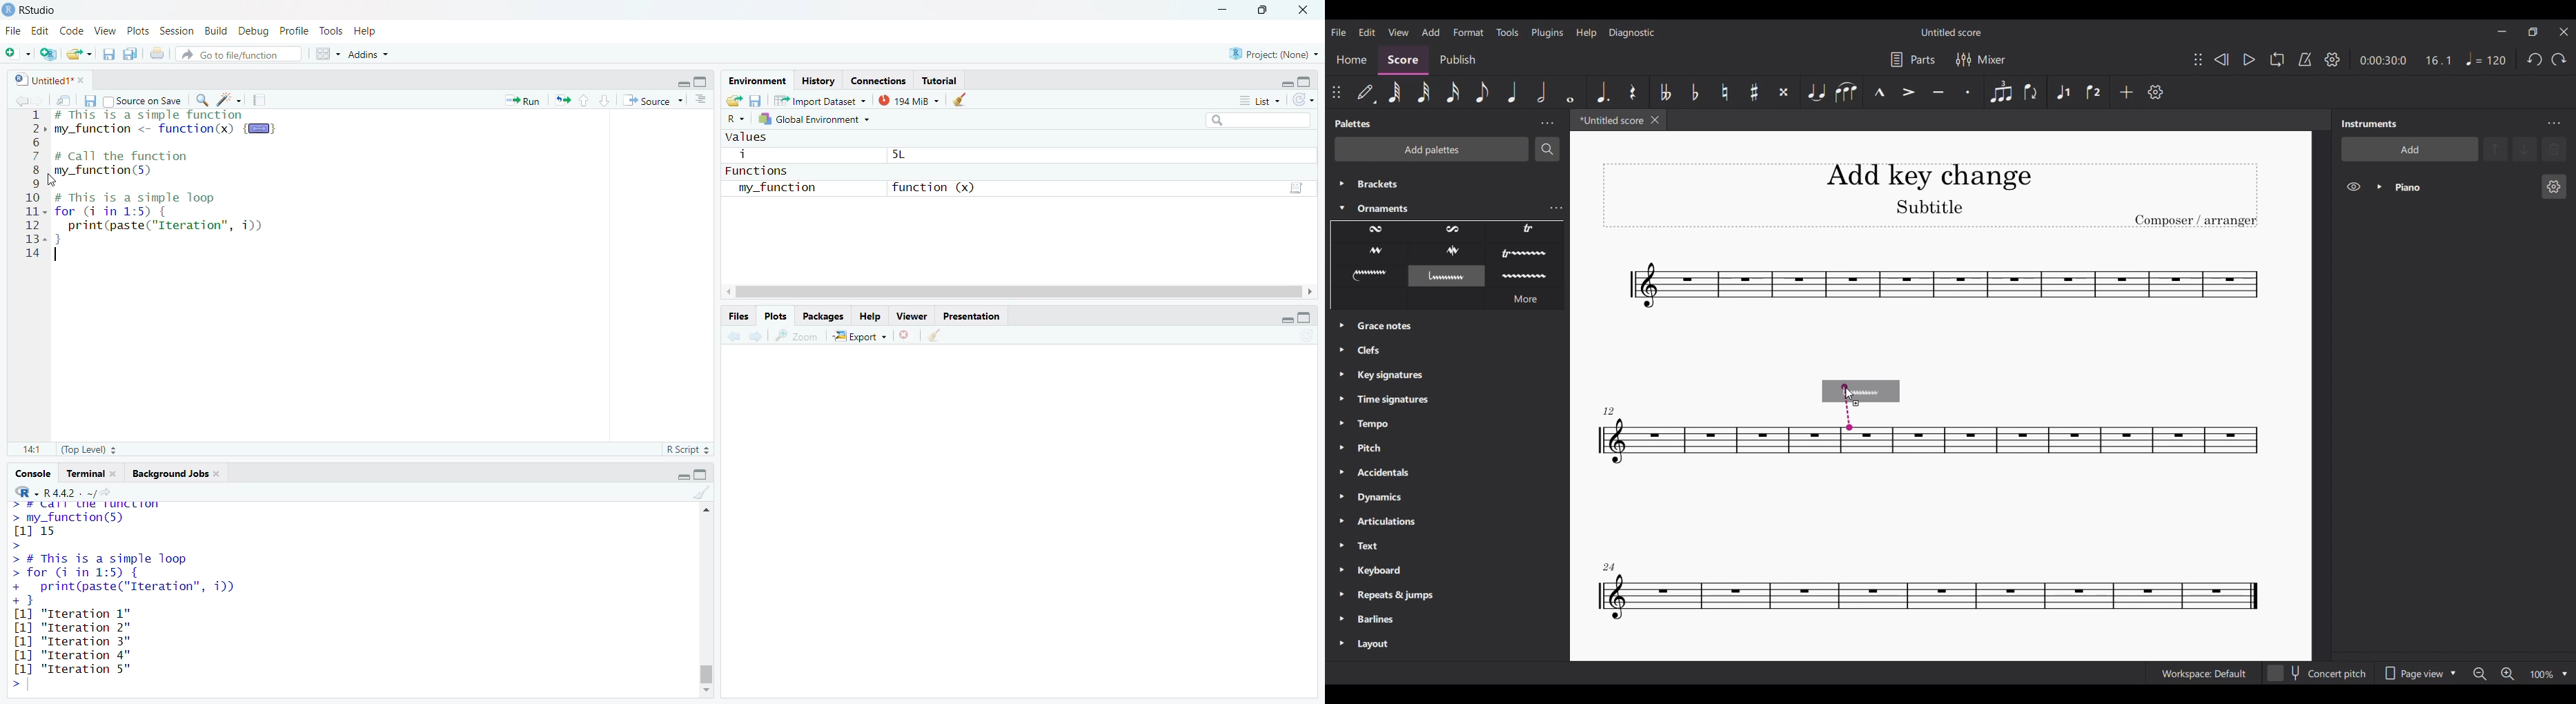 This screenshot has width=2576, height=728. I want to click on view a larger version of the plot in new window, so click(800, 336).